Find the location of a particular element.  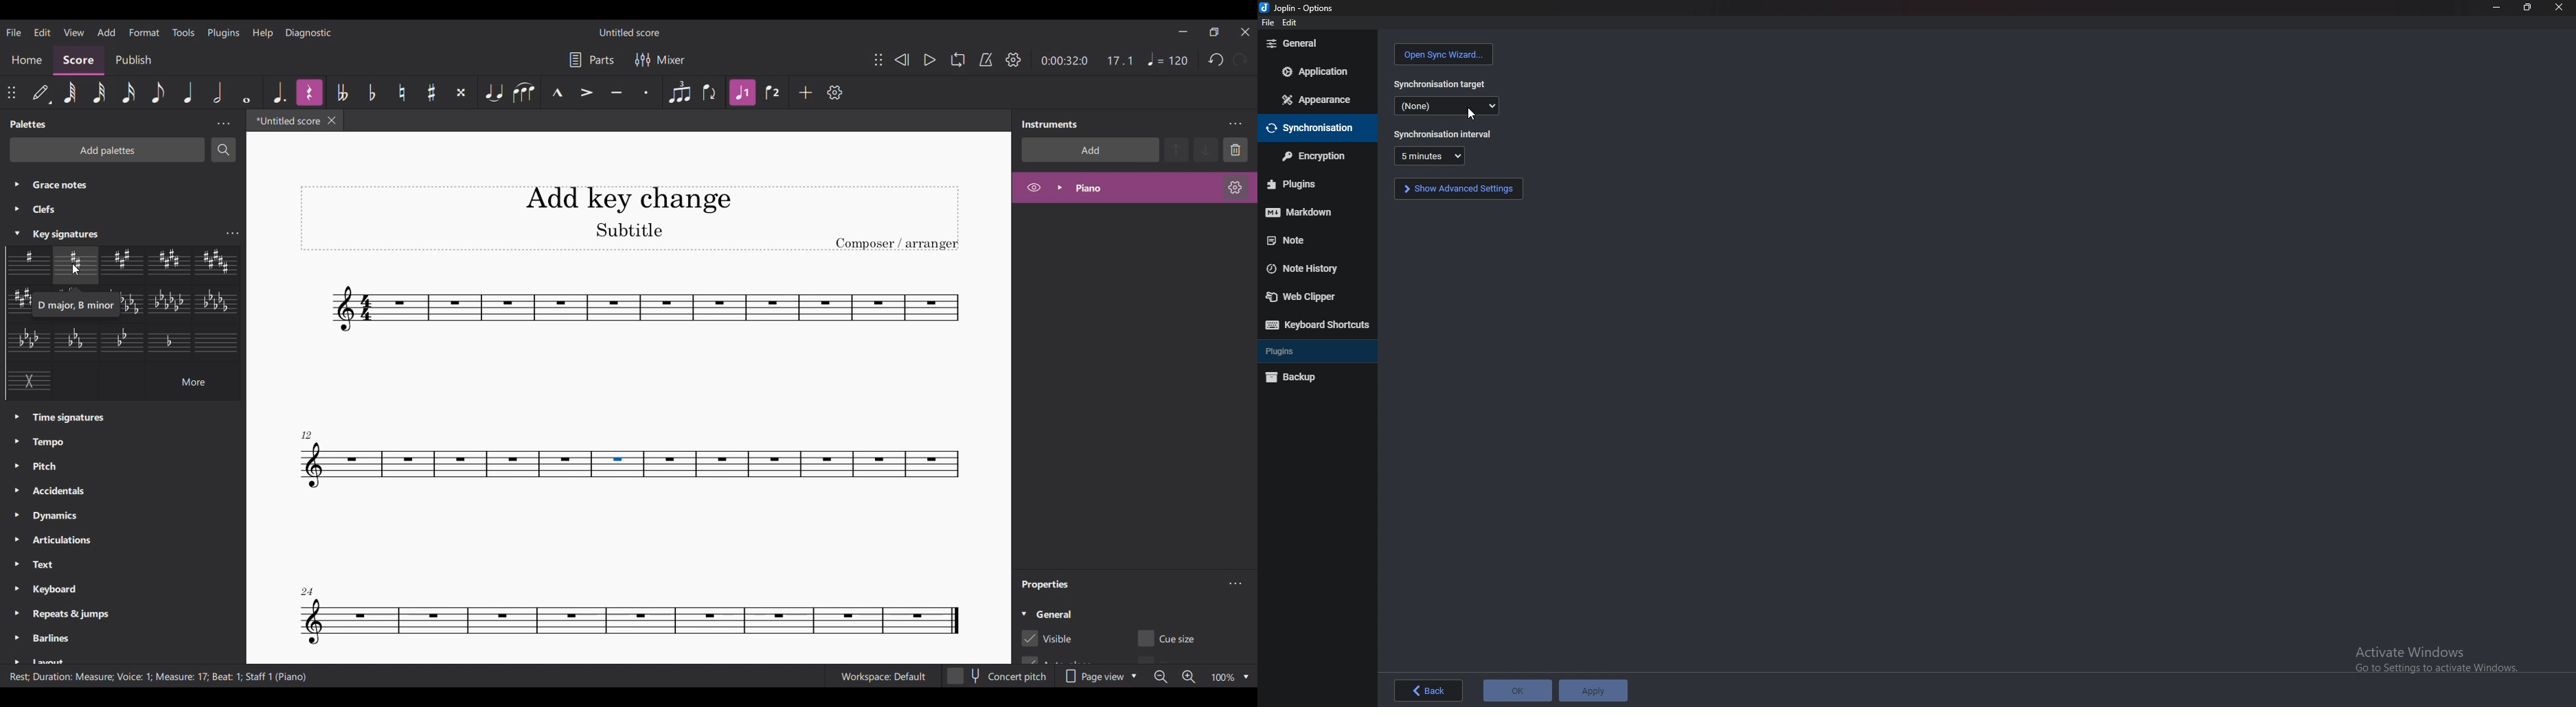

Page view options is located at coordinates (1102, 676).